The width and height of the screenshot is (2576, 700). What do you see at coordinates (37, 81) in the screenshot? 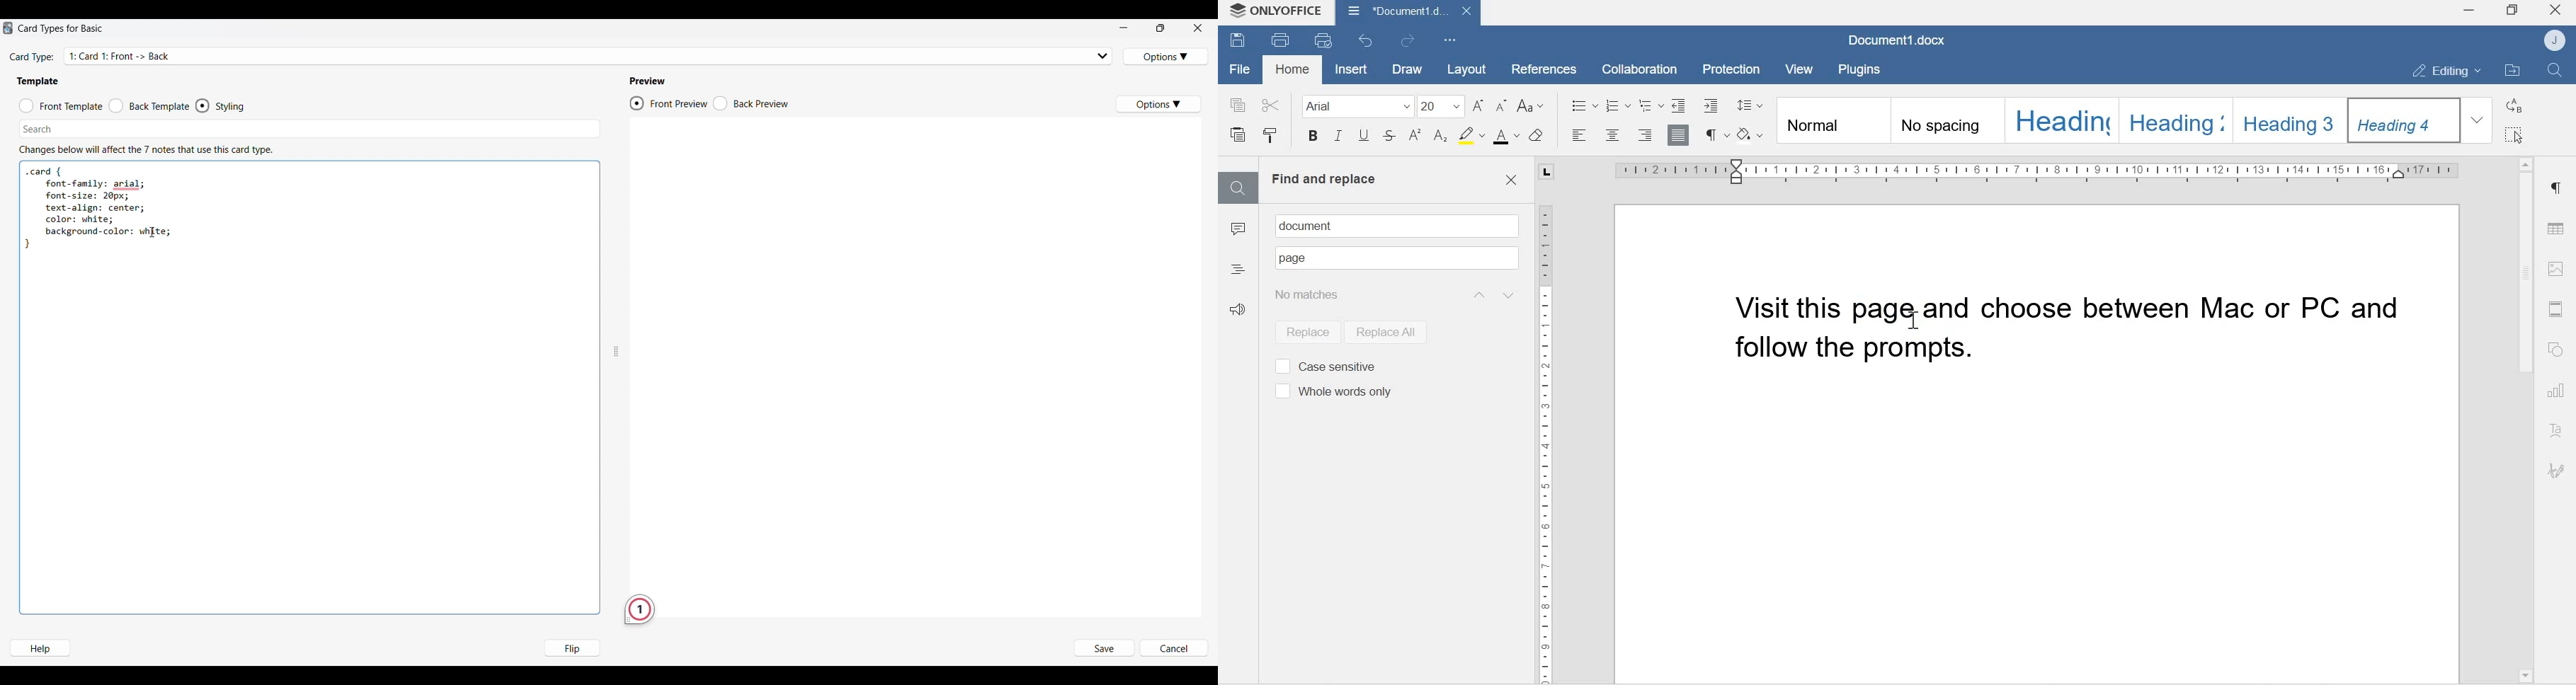
I see `Template section` at bounding box center [37, 81].